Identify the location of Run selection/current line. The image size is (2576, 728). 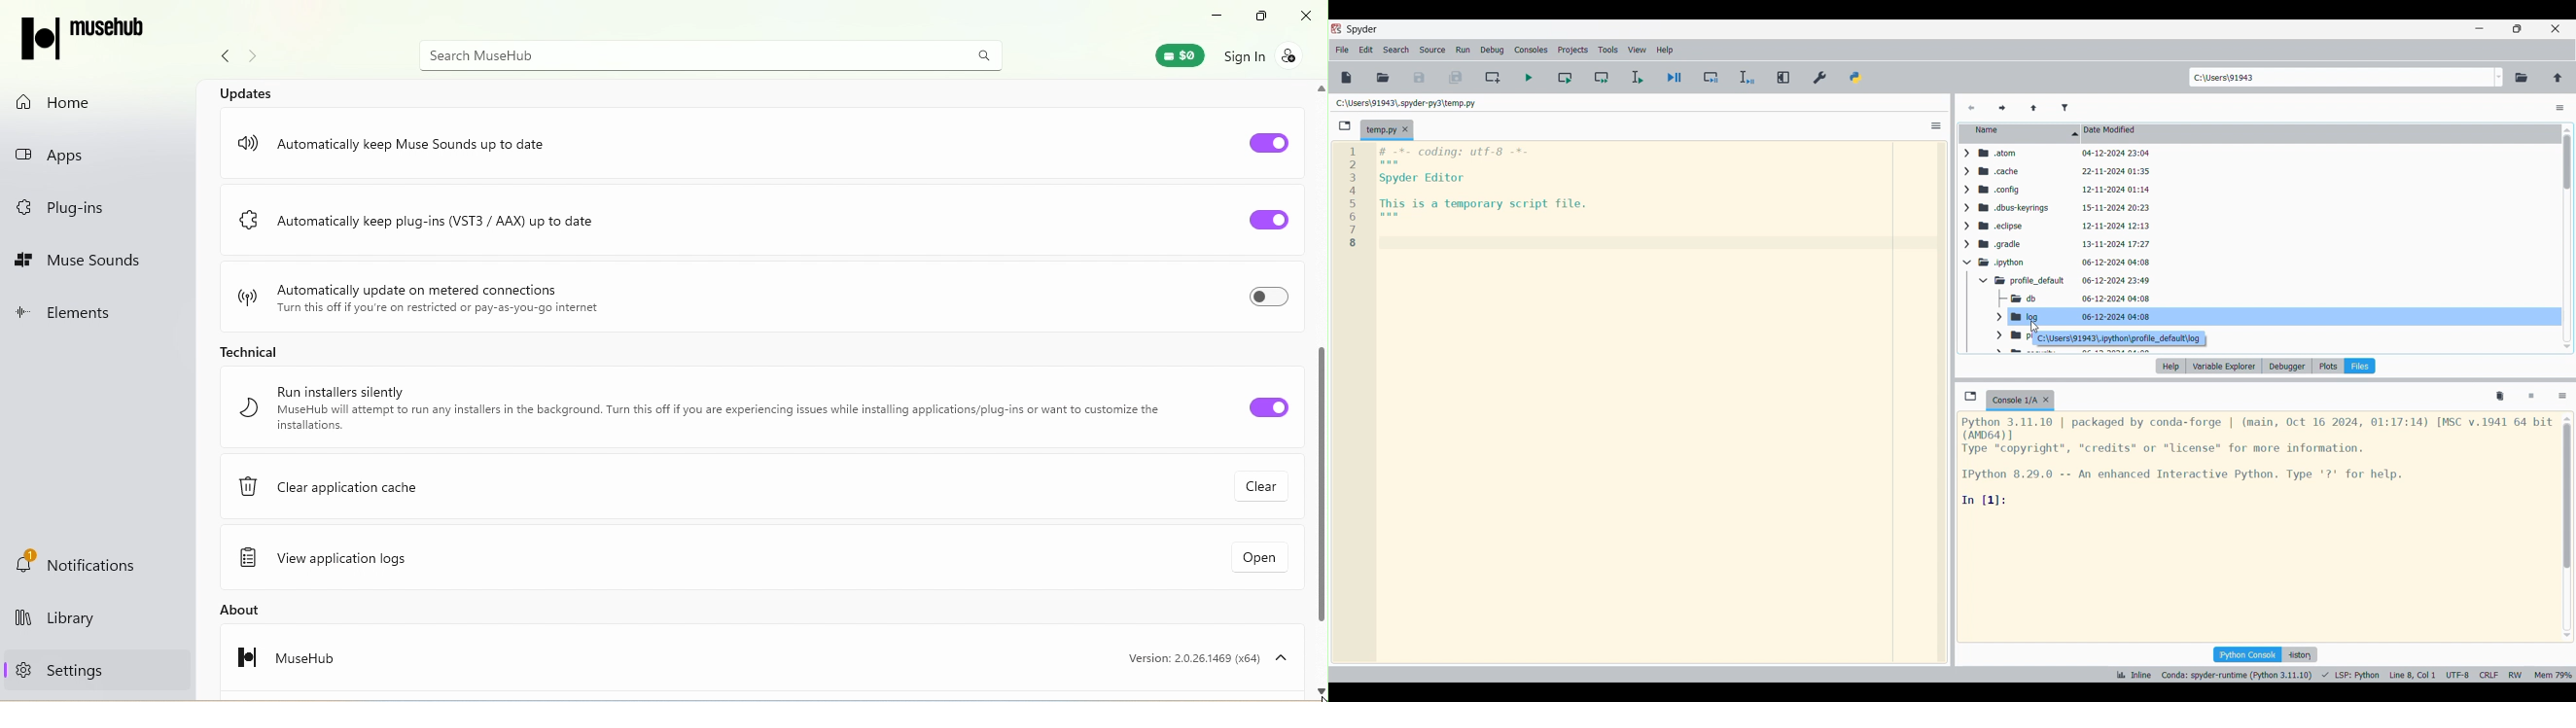
(1637, 77).